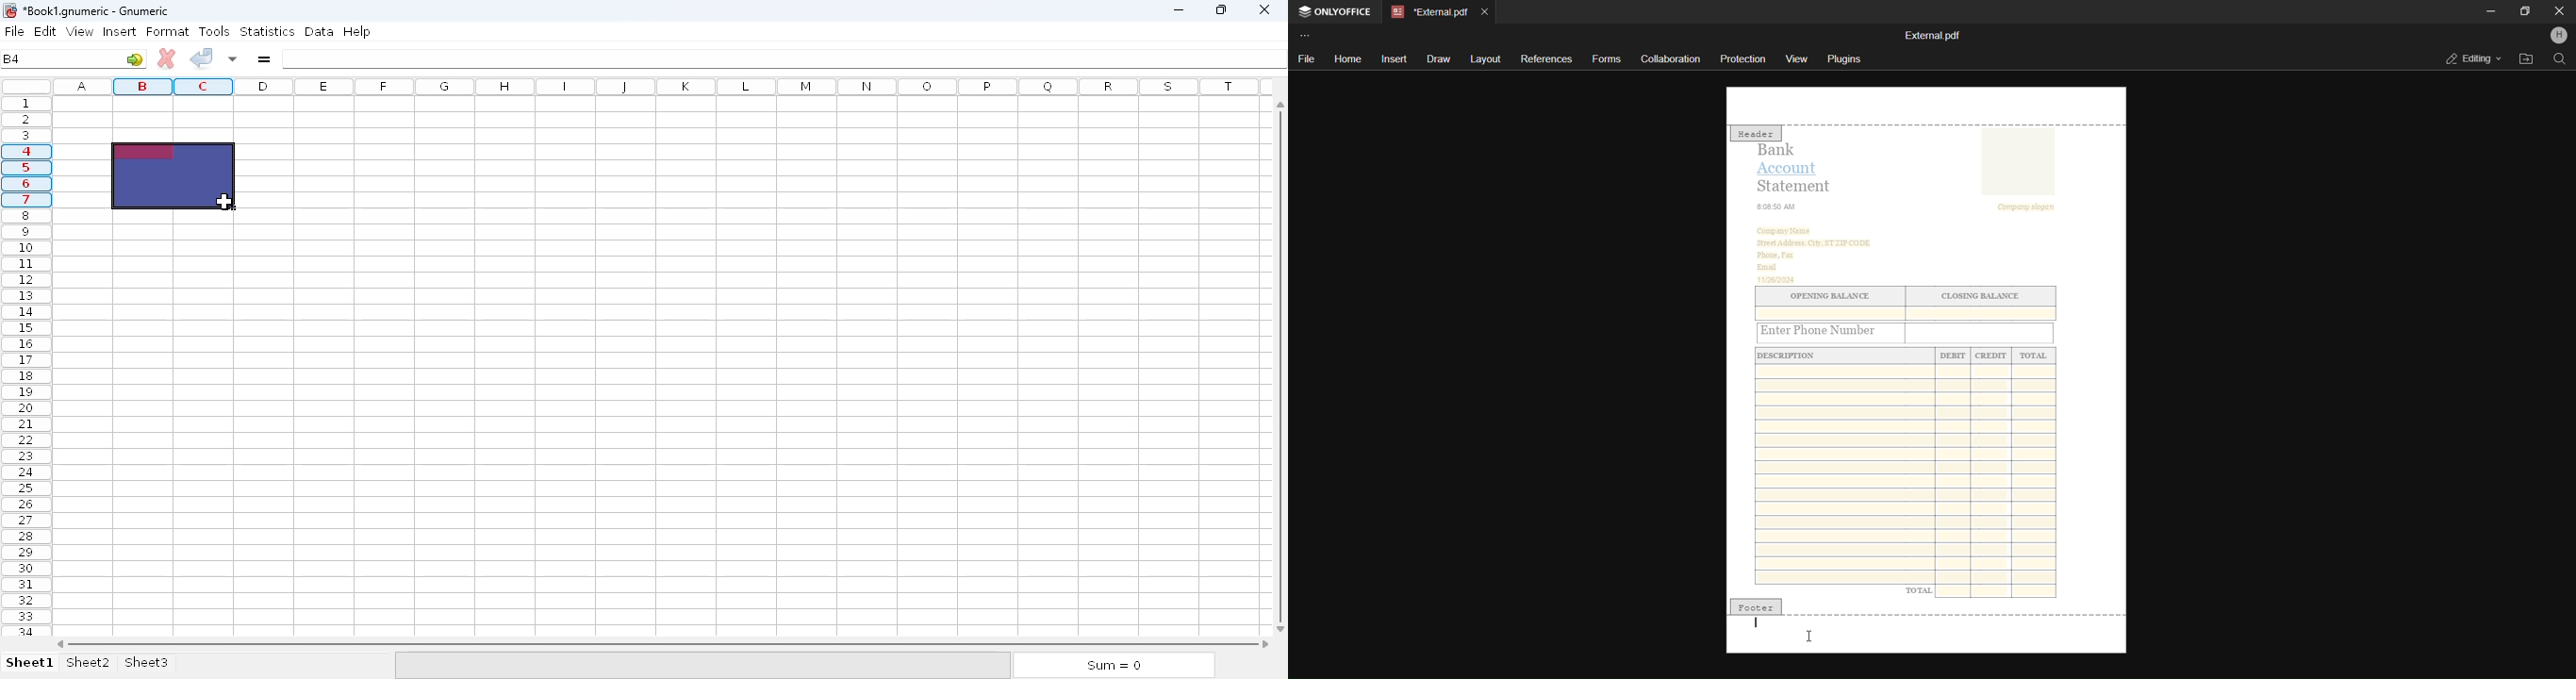 The image size is (2576, 700). Describe the element at coordinates (79, 32) in the screenshot. I see `view` at that location.